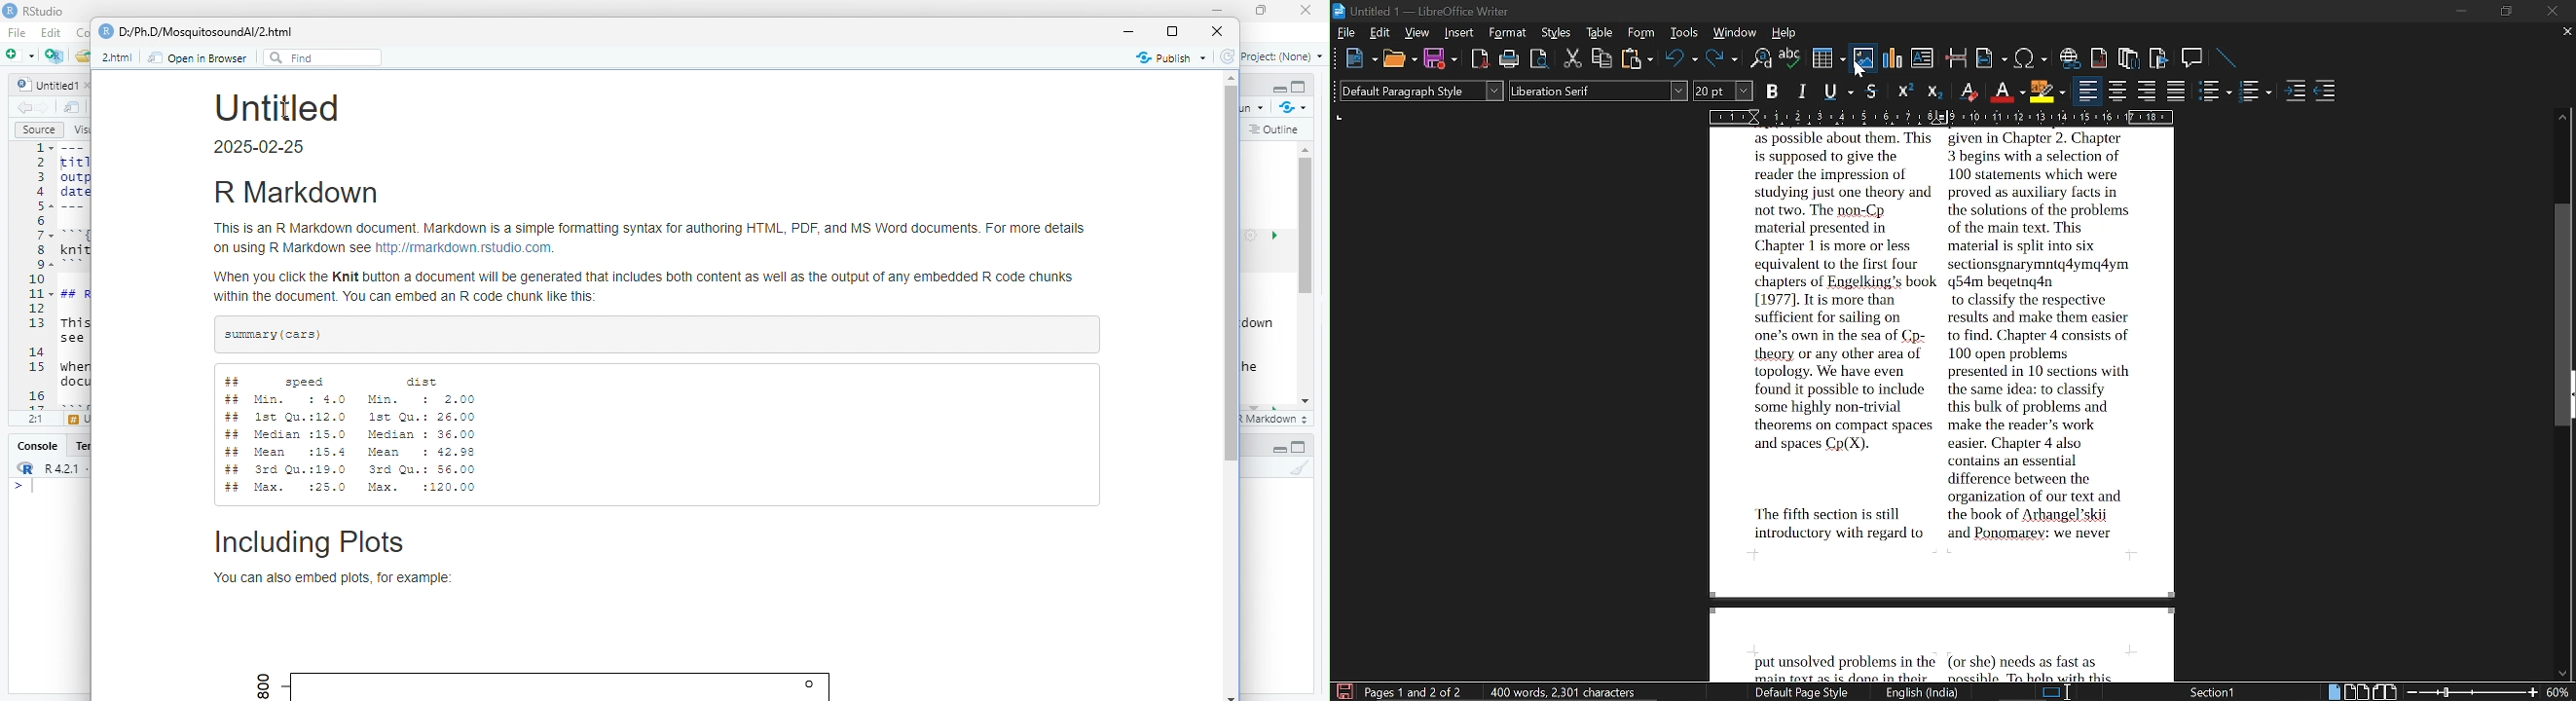 The width and height of the screenshot is (2576, 728). What do you see at coordinates (1538, 59) in the screenshot?
I see `export` at bounding box center [1538, 59].